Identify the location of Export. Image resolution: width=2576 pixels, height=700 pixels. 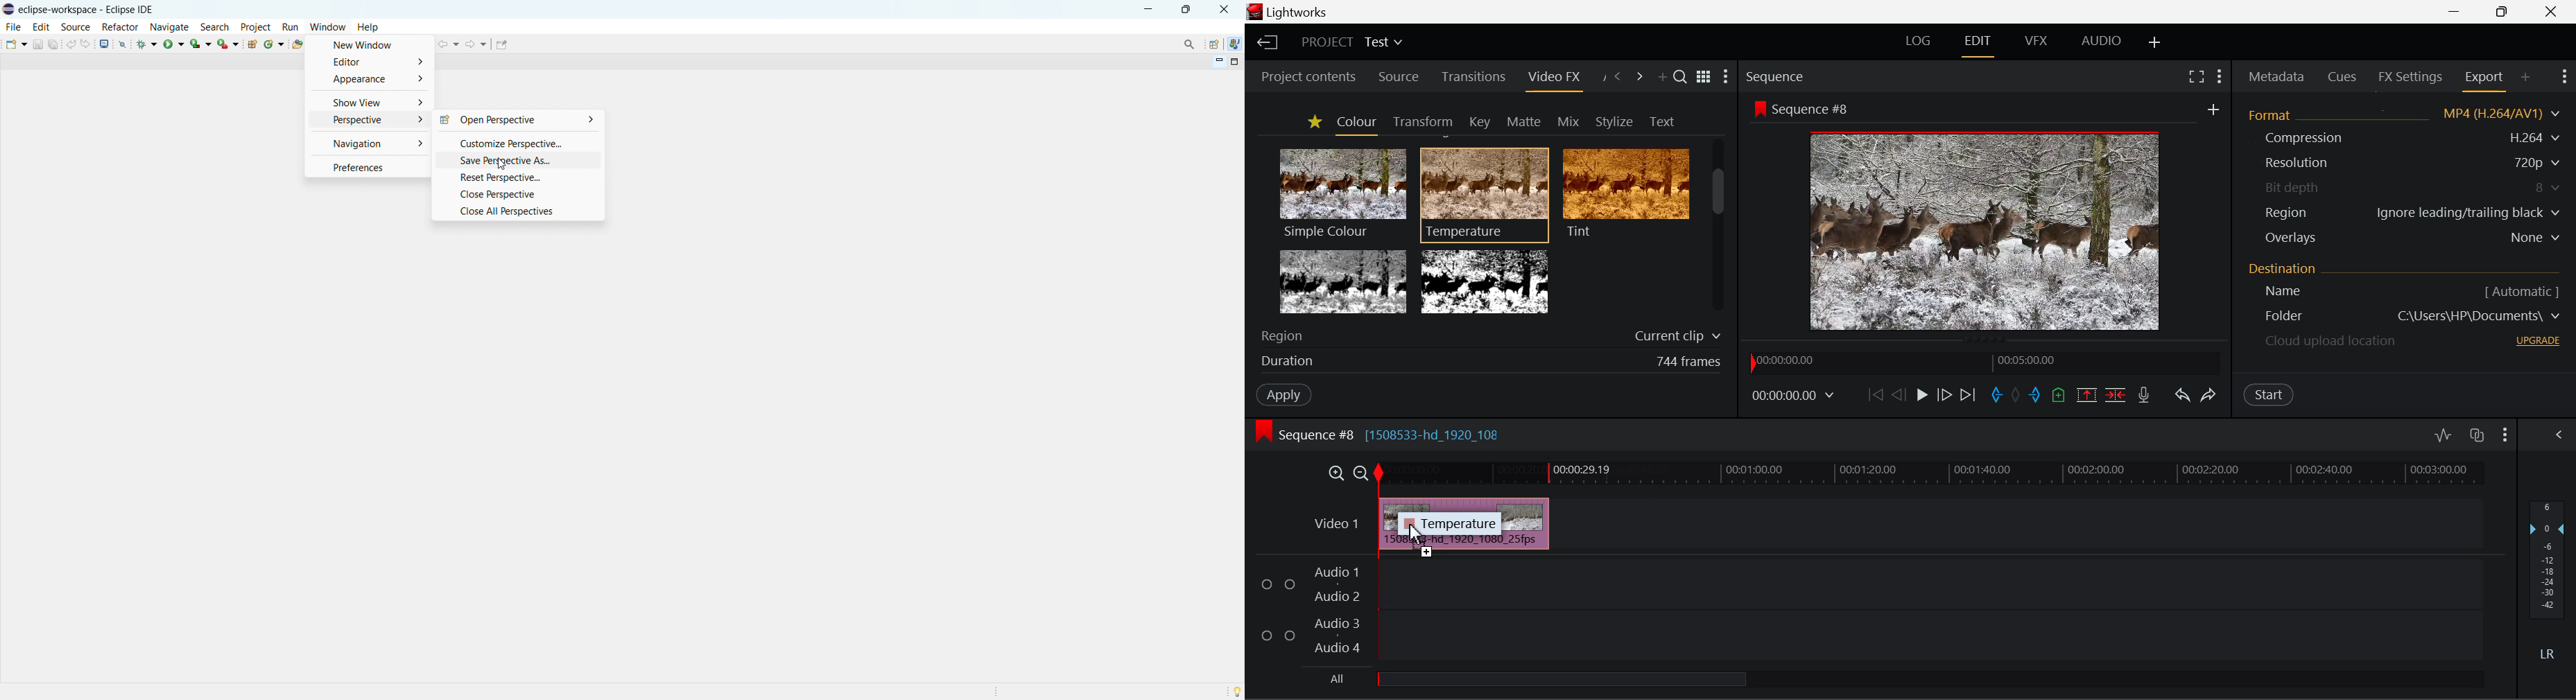
(2485, 81).